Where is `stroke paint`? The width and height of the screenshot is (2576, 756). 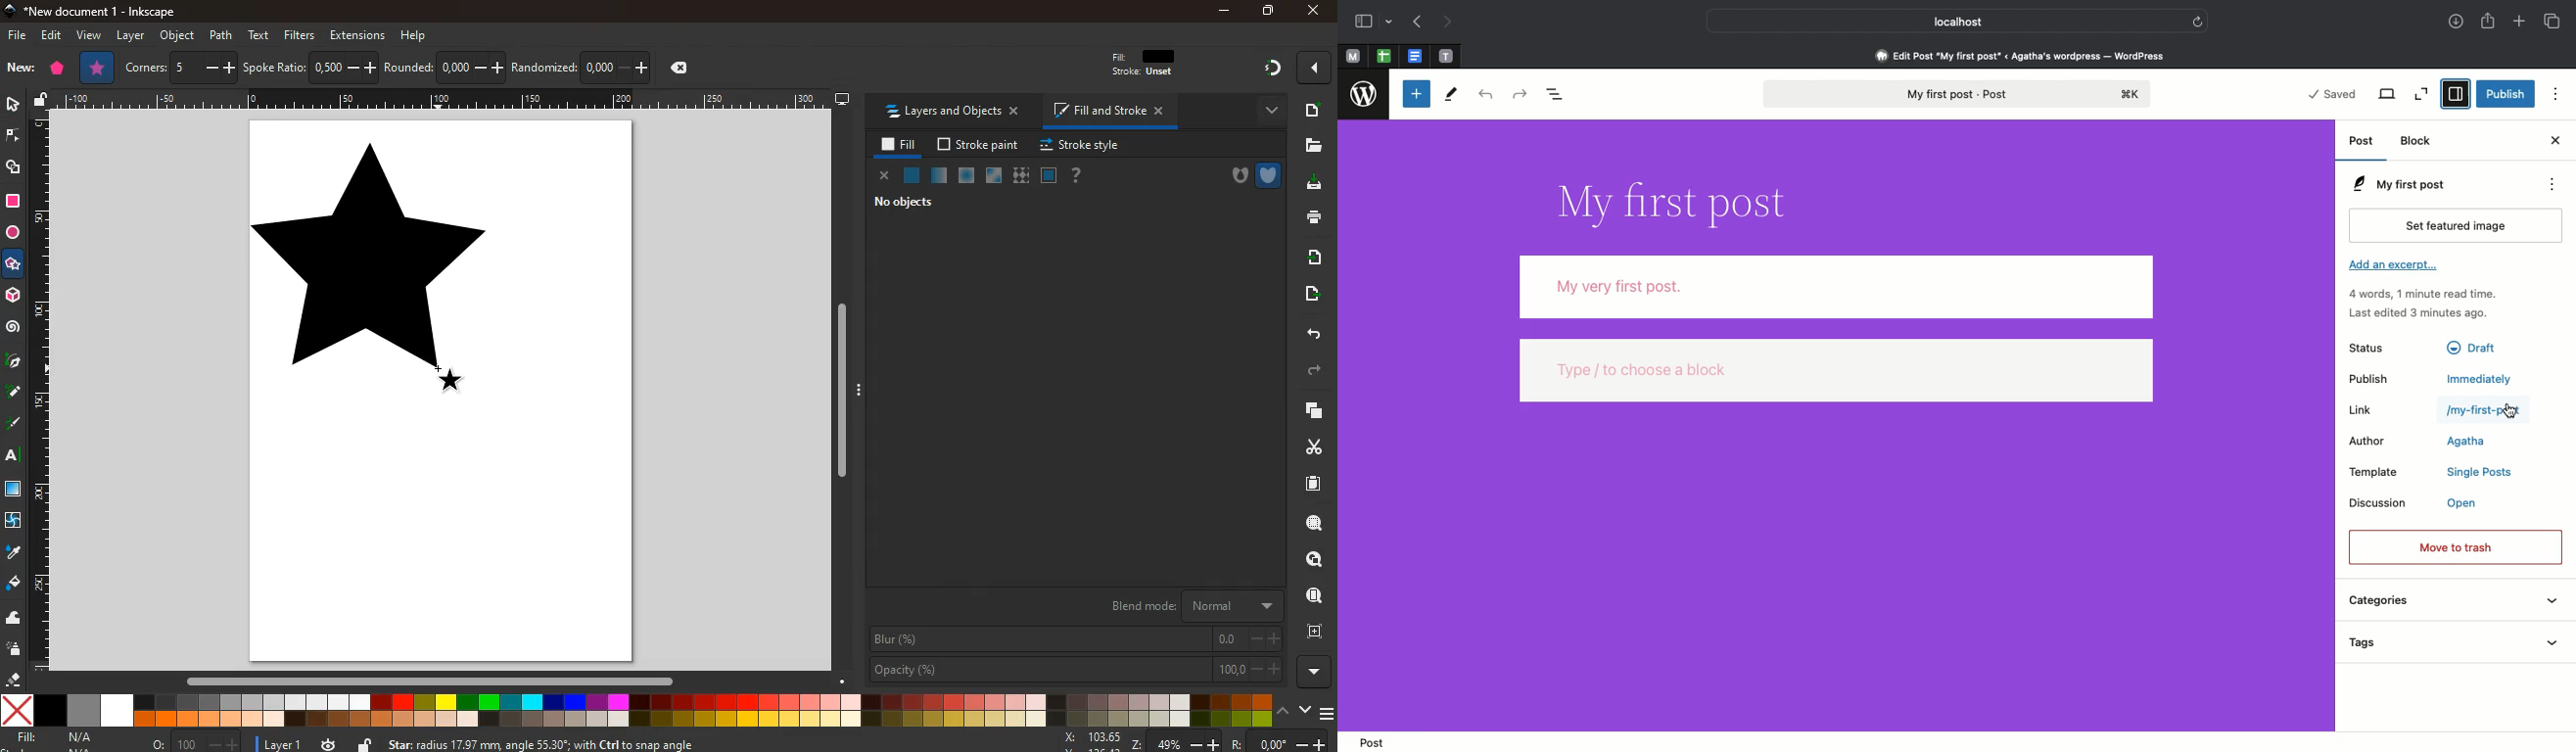 stroke paint is located at coordinates (979, 143).